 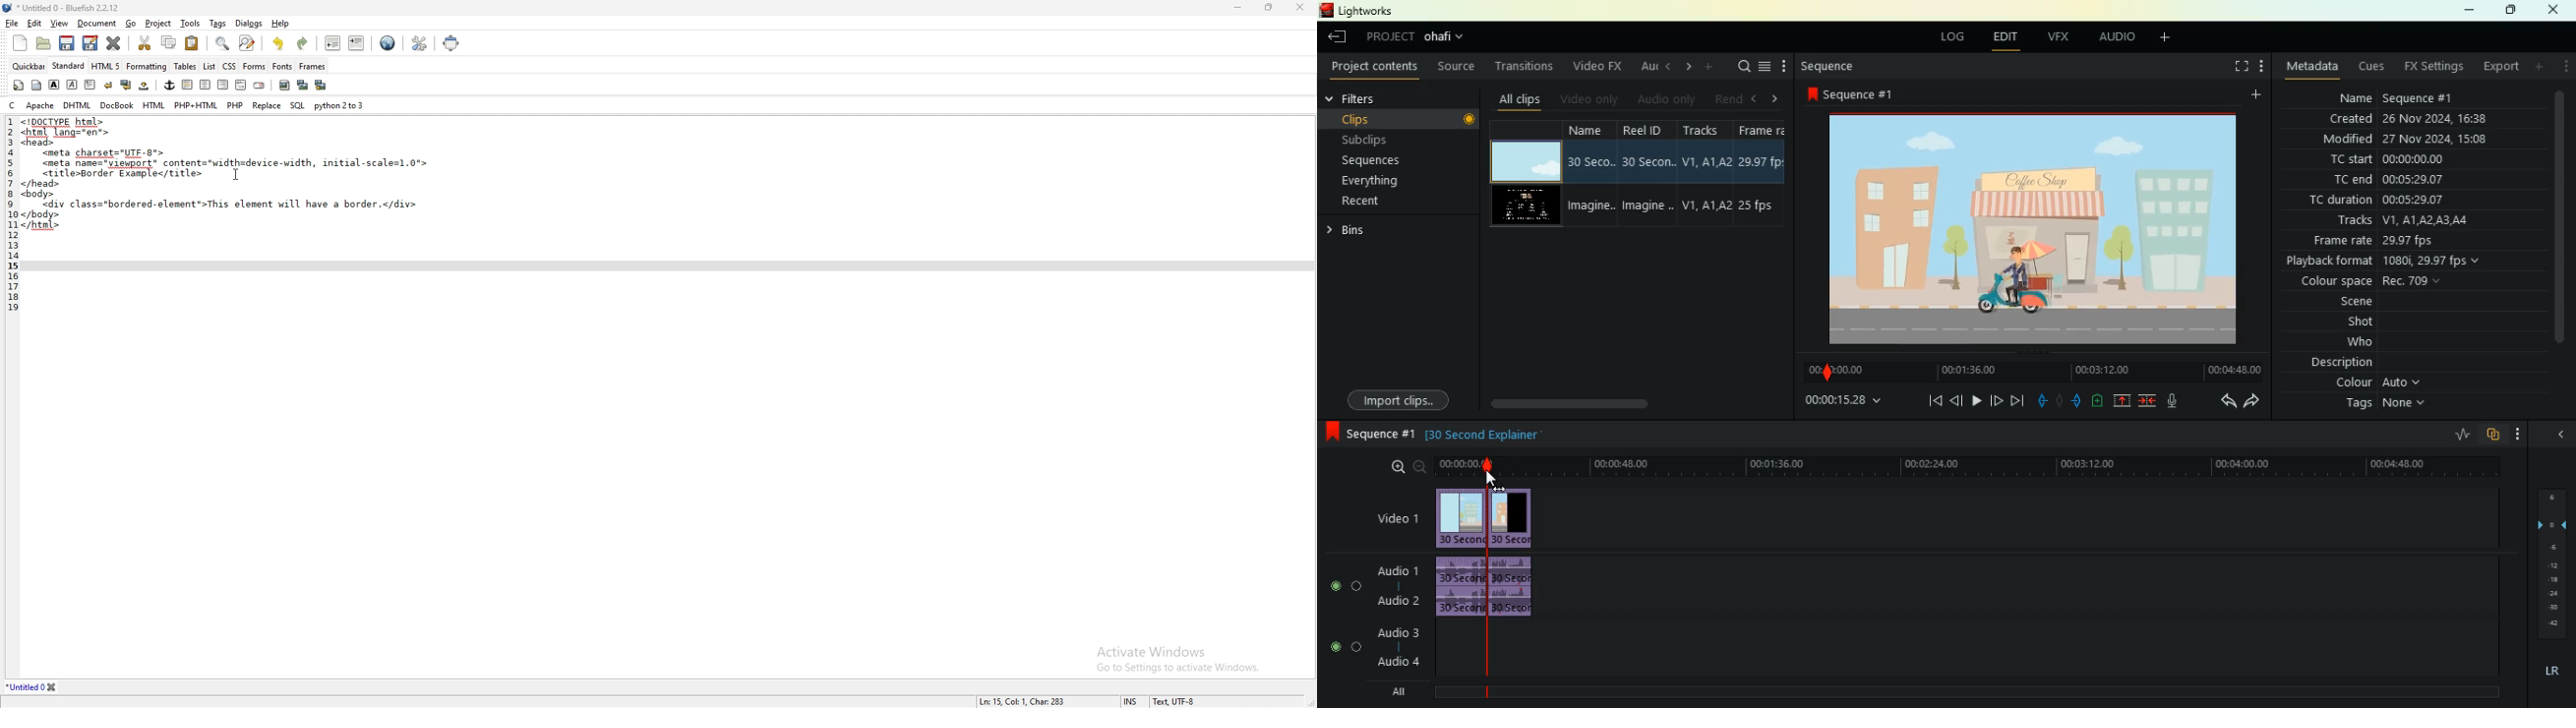 What do you see at coordinates (1519, 589) in the screenshot?
I see `audio` at bounding box center [1519, 589].